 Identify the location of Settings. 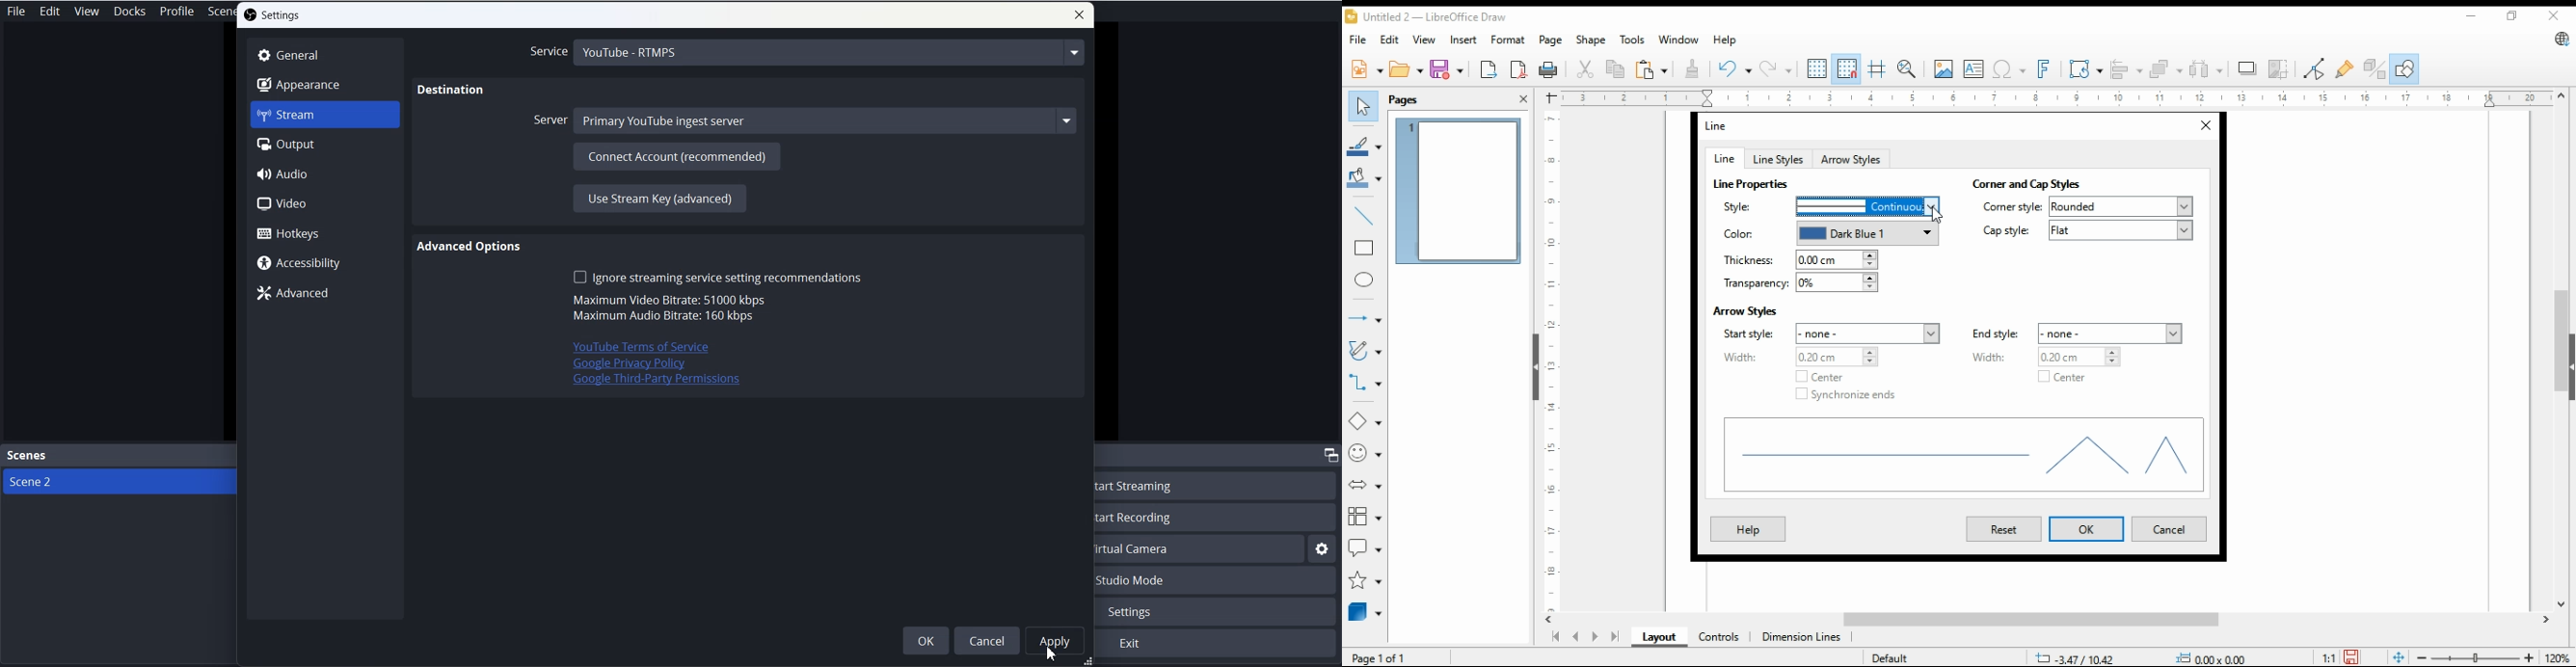
(1220, 612).